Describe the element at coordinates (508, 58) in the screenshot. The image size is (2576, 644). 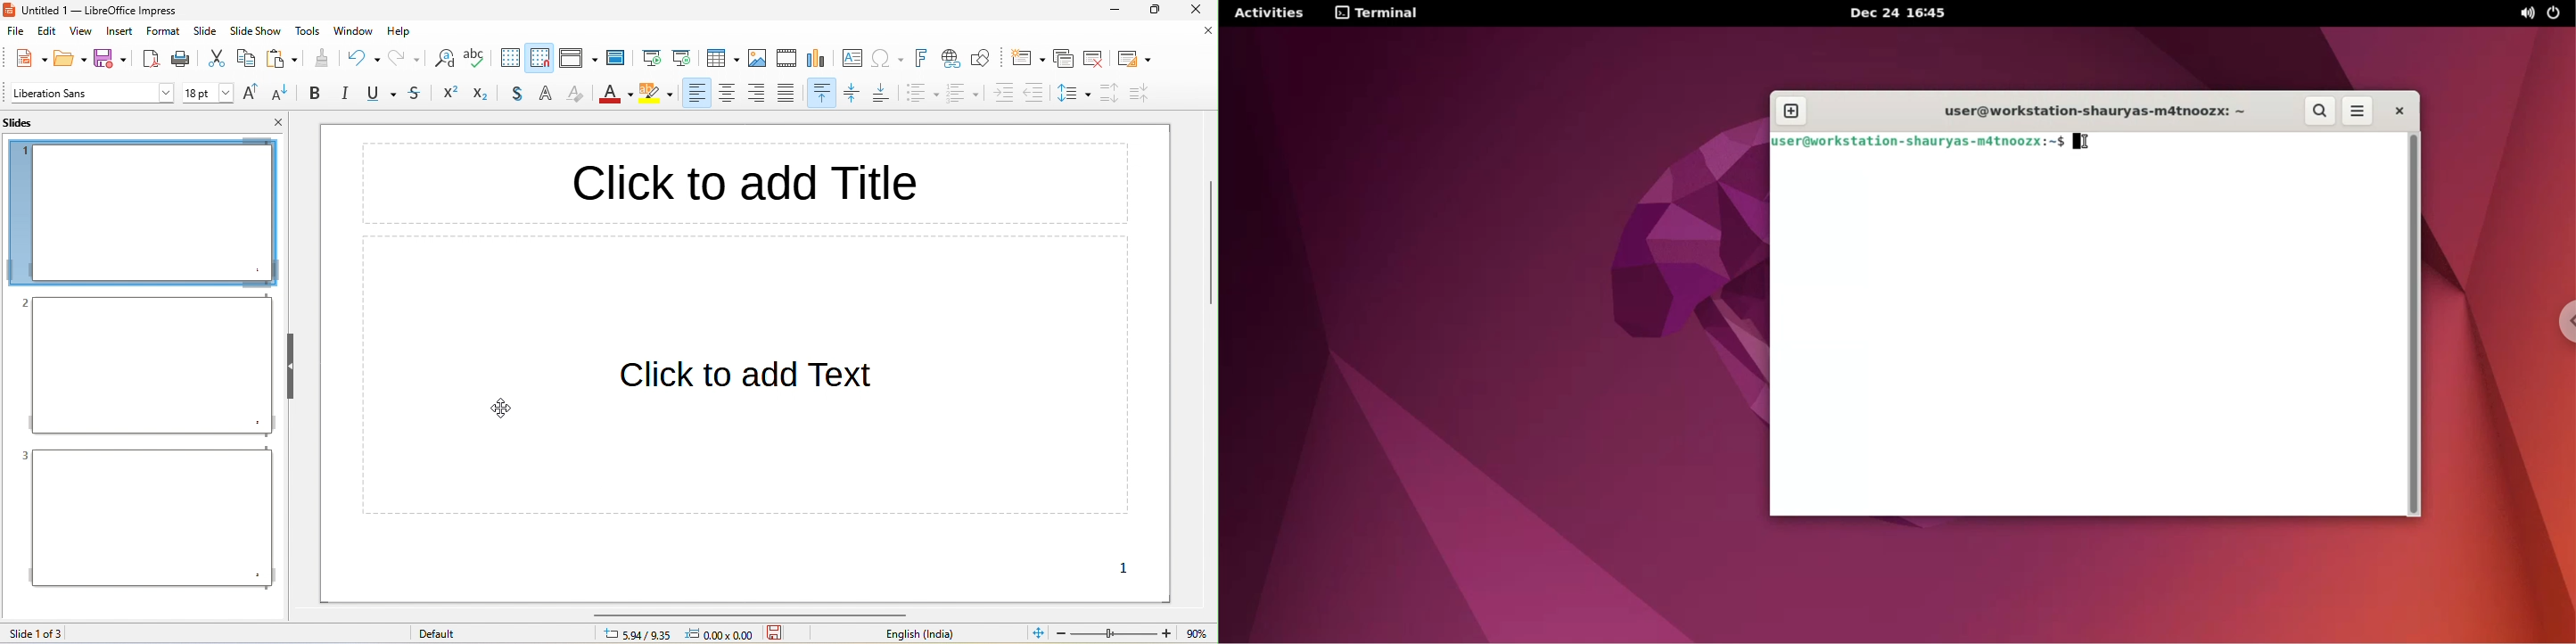
I see `display grid` at that location.